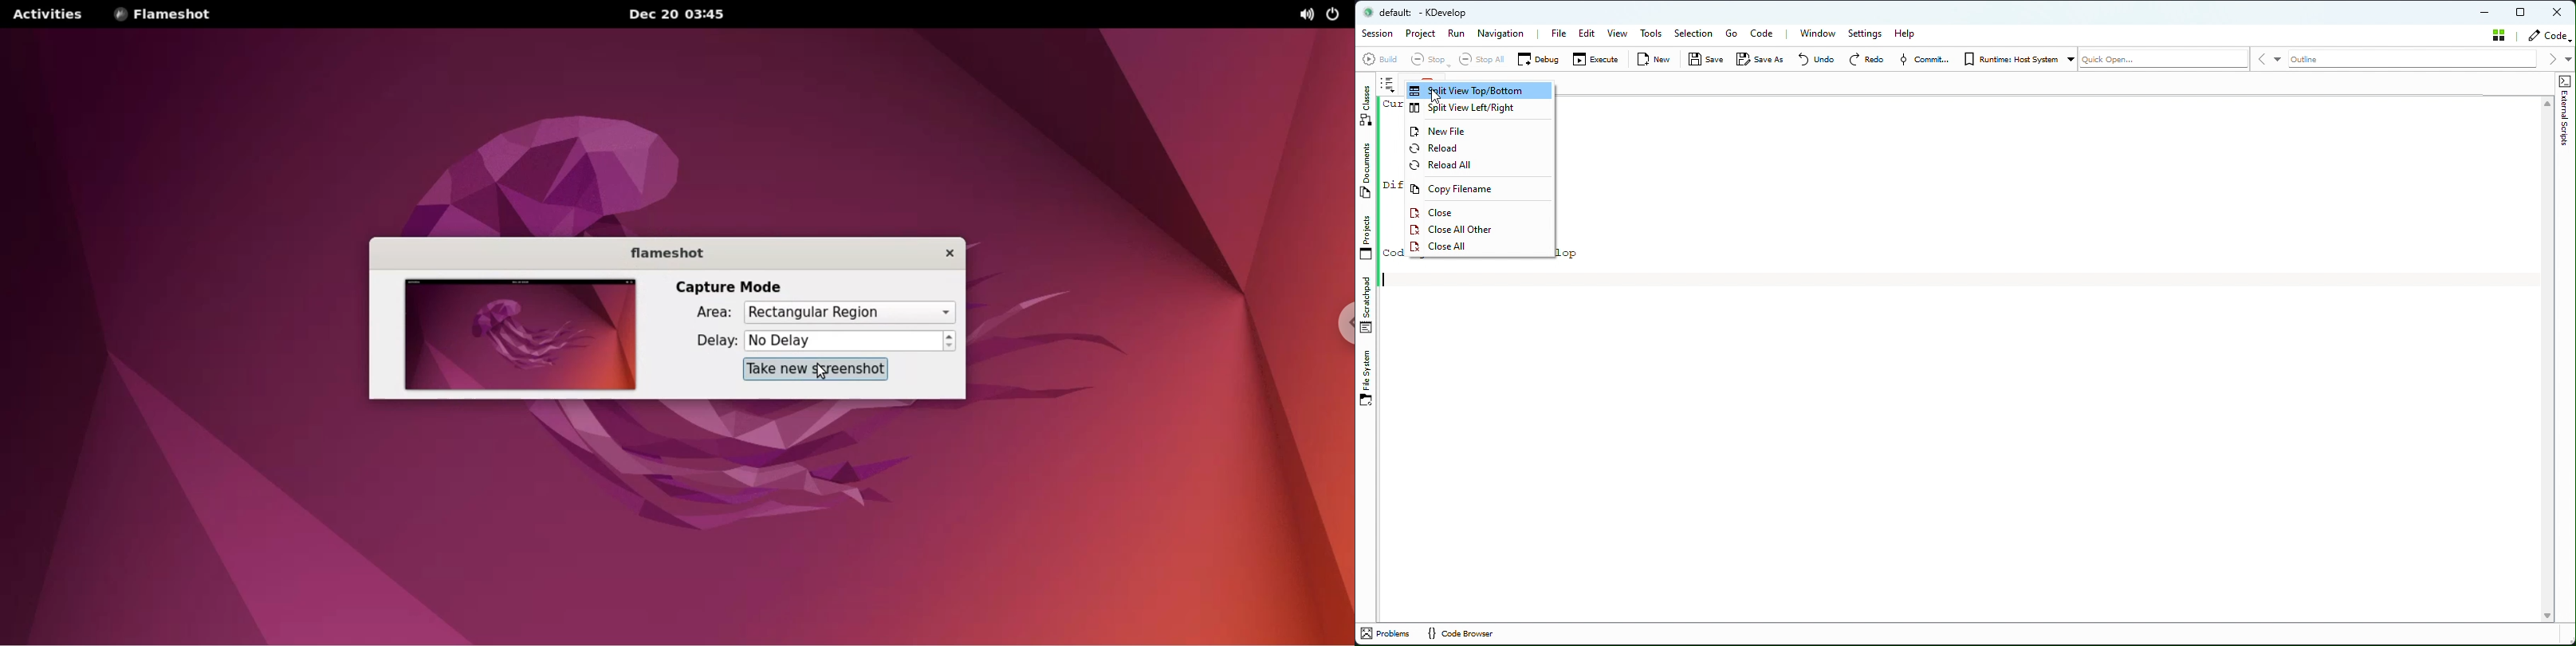  Describe the element at coordinates (1432, 60) in the screenshot. I see `Stop` at that location.